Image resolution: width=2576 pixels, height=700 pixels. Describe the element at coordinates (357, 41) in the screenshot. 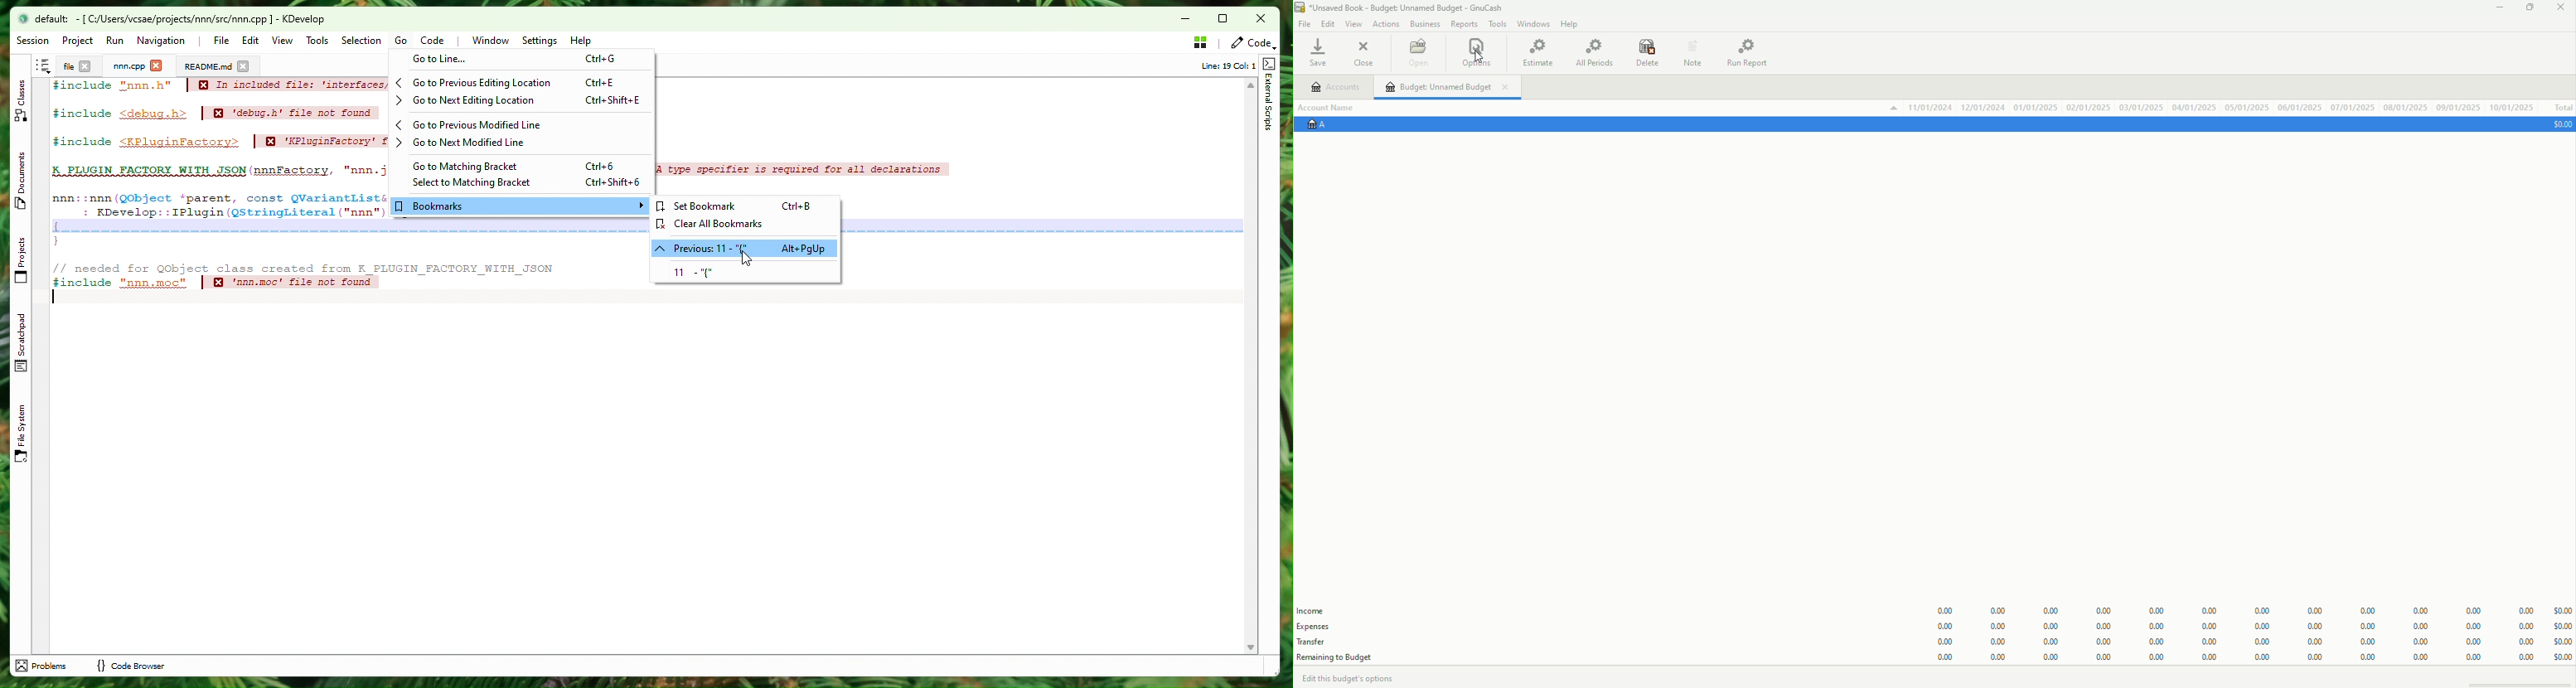

I see `Selection` at that location.